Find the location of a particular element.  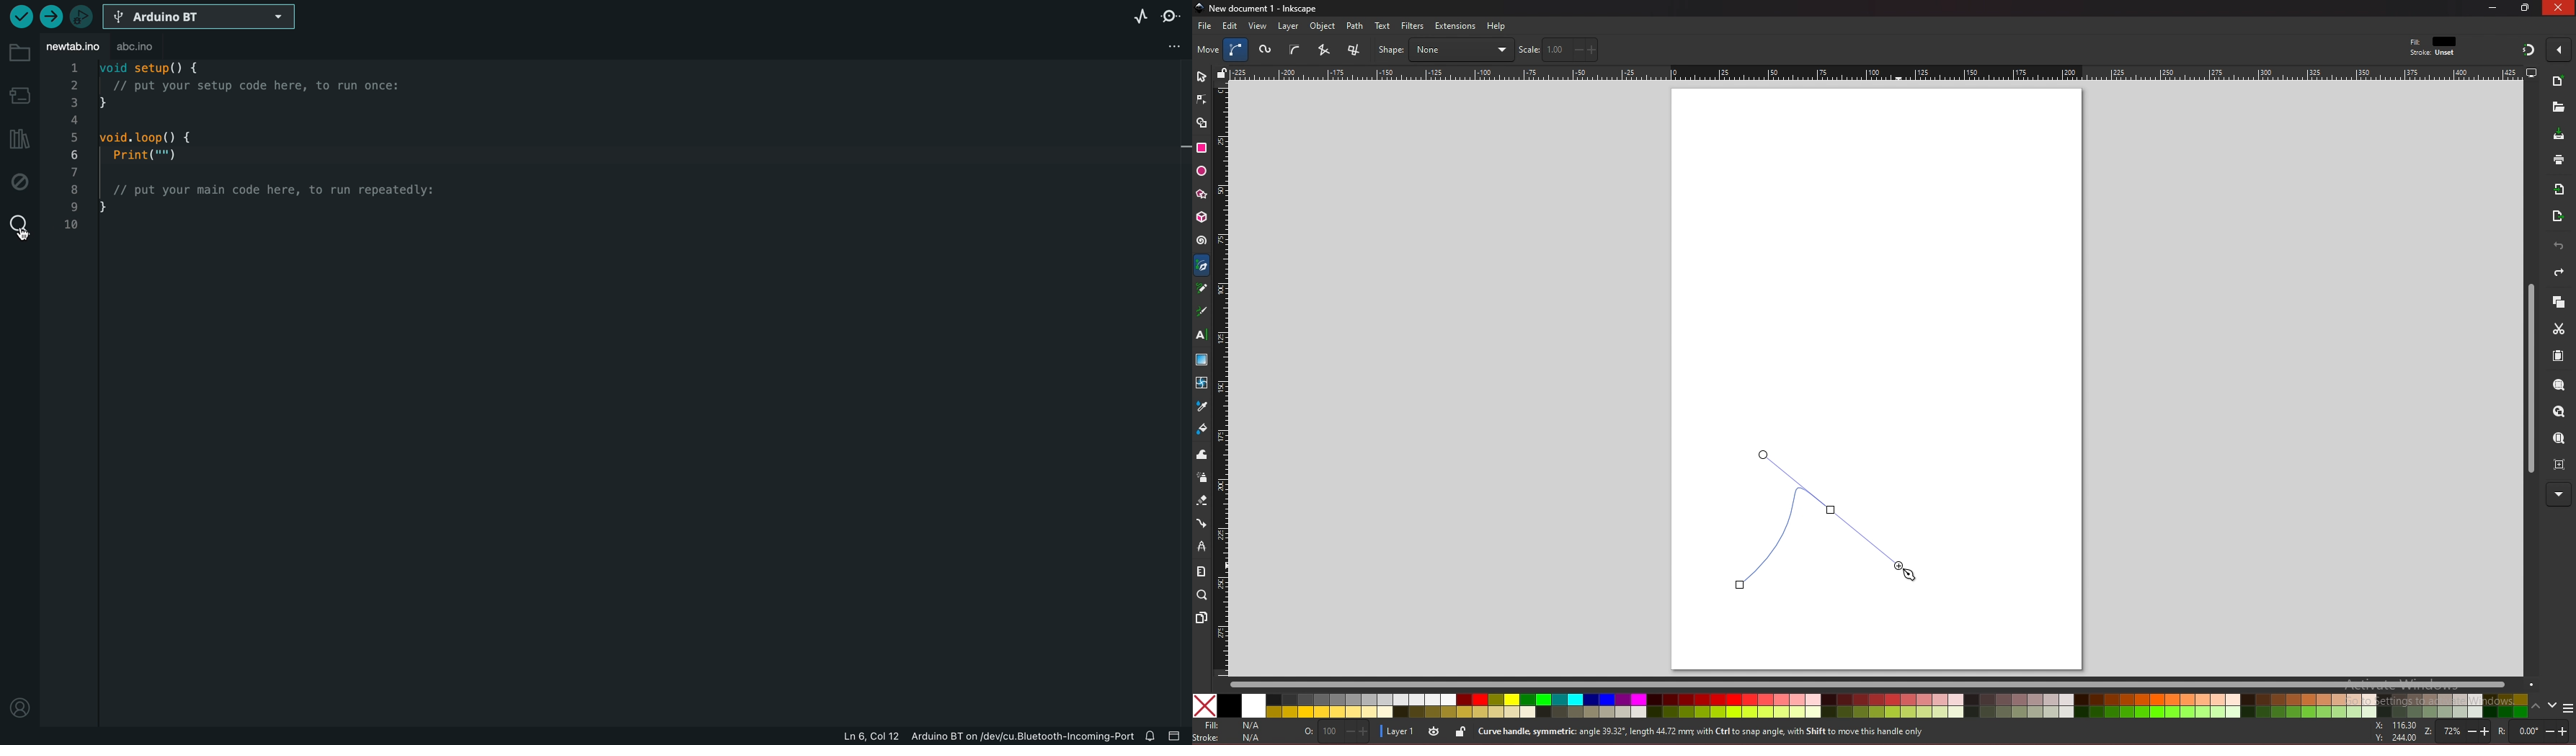

view is located at coordinates (1258, 26).